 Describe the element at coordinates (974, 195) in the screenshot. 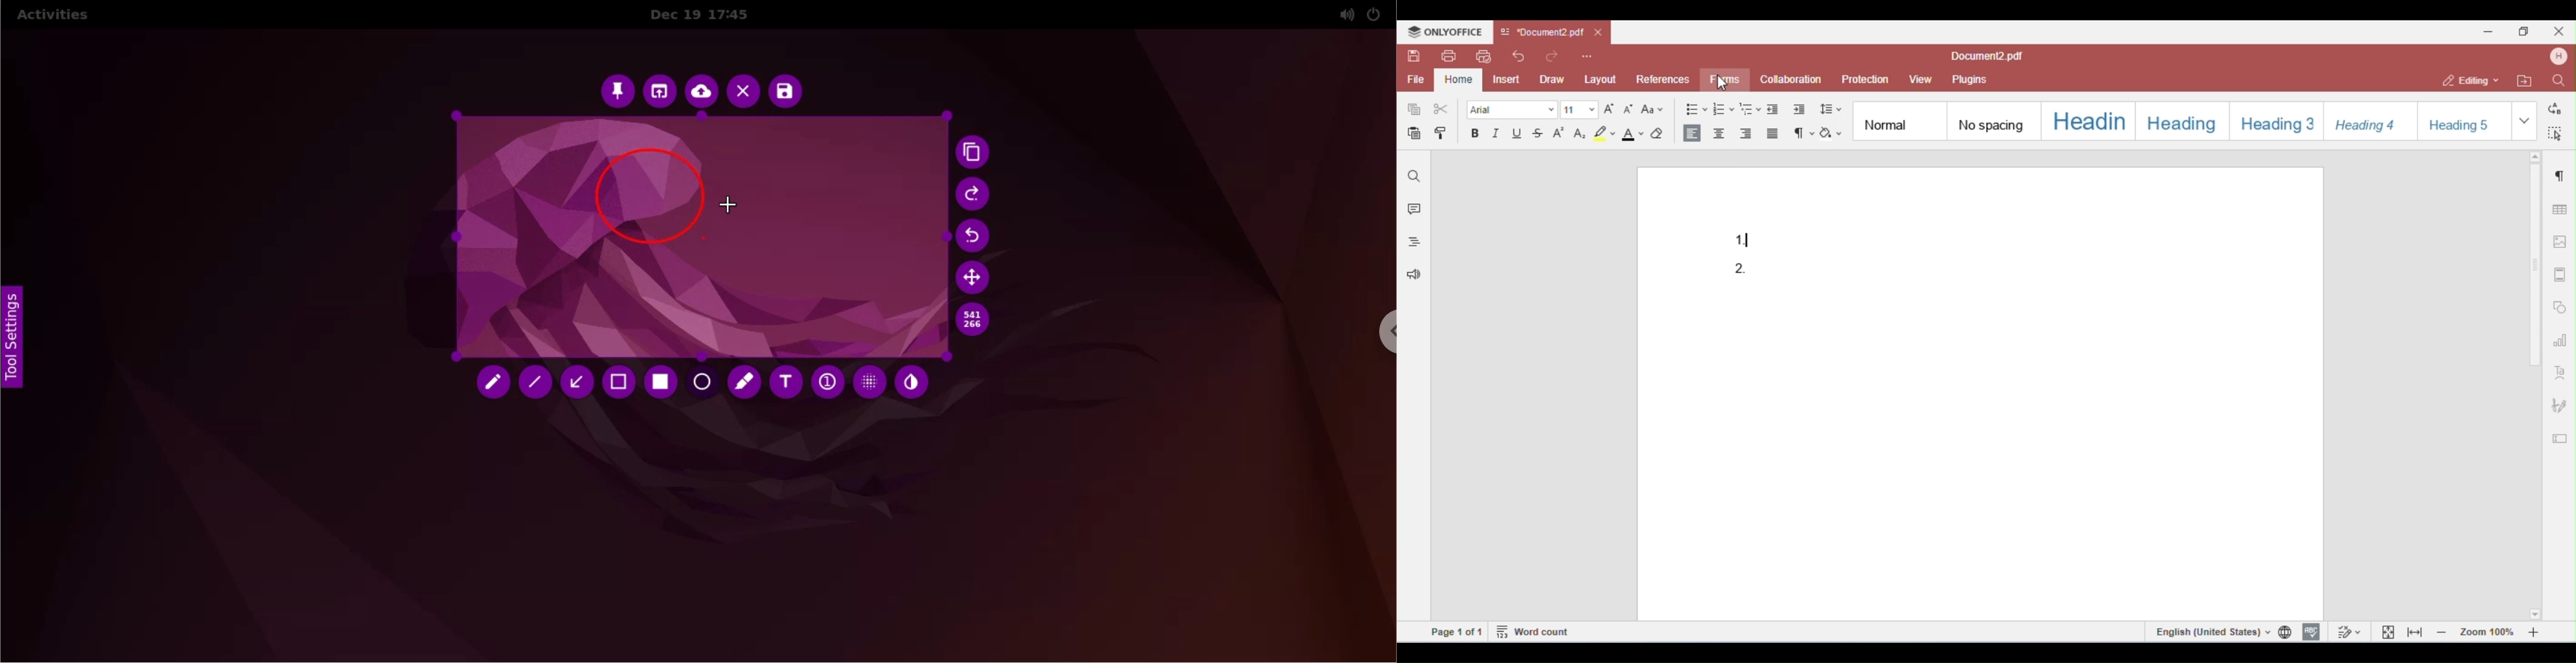

I see `redo` at that location.